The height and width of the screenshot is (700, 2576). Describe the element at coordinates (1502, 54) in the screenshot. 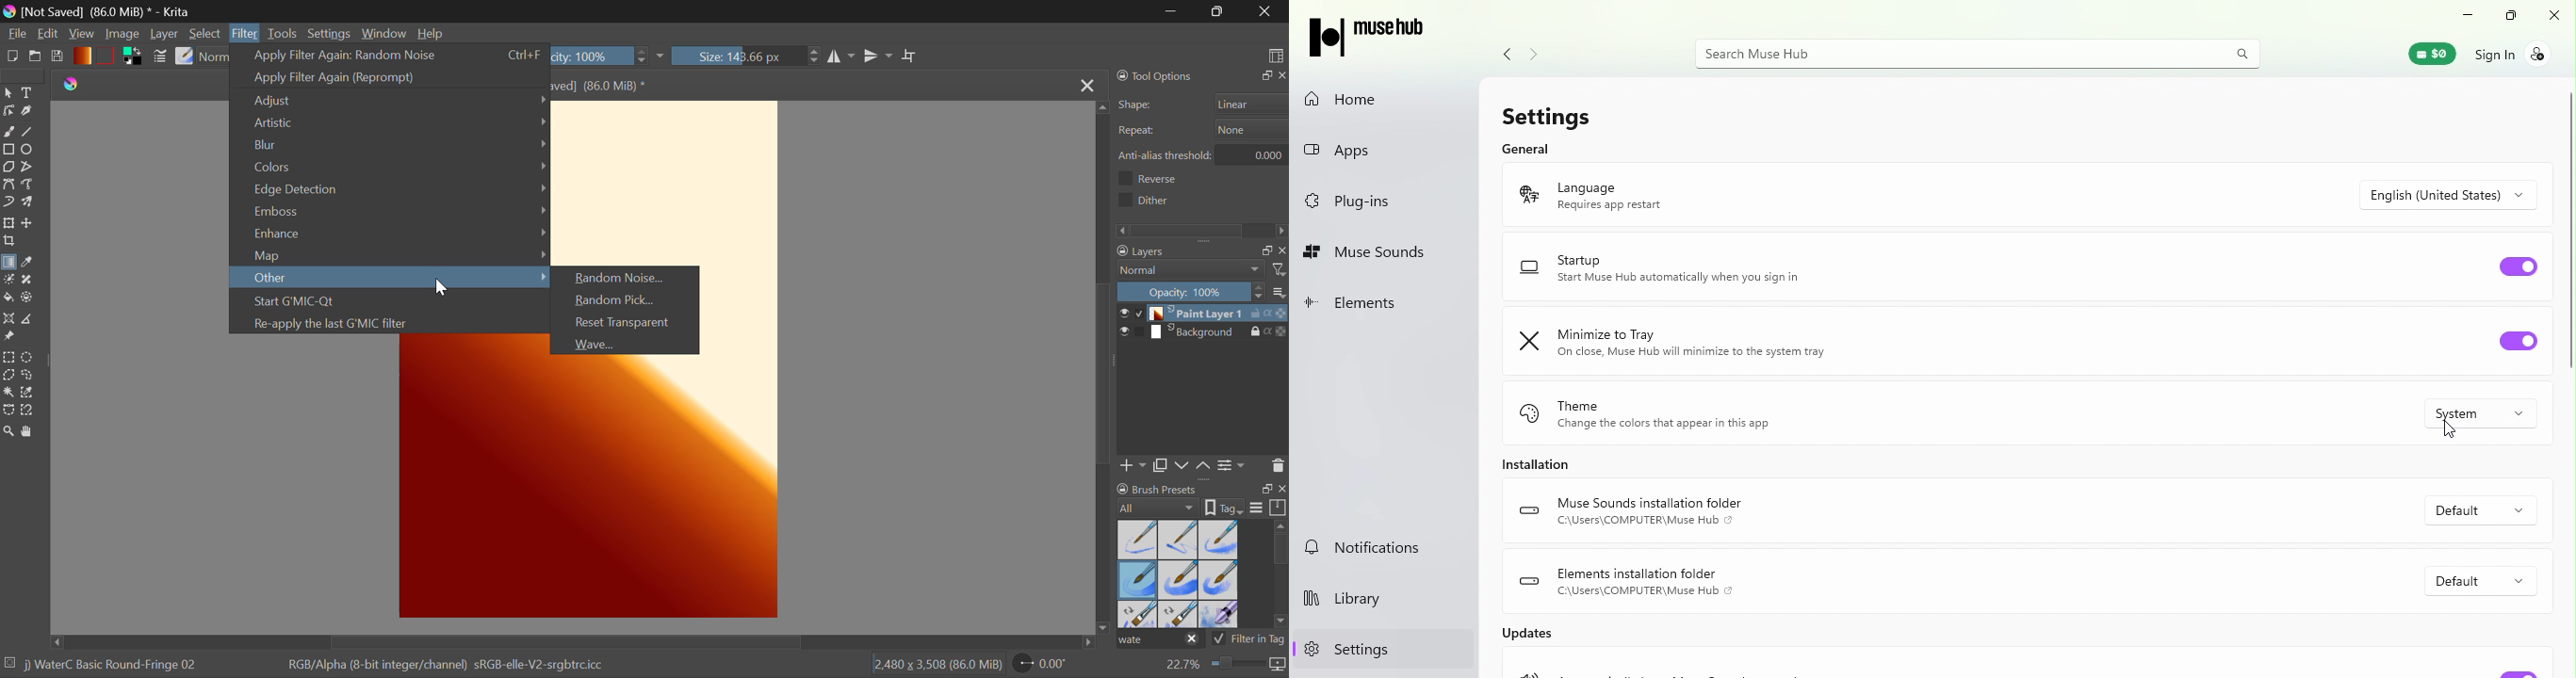

I see `Navigate back` at that location.